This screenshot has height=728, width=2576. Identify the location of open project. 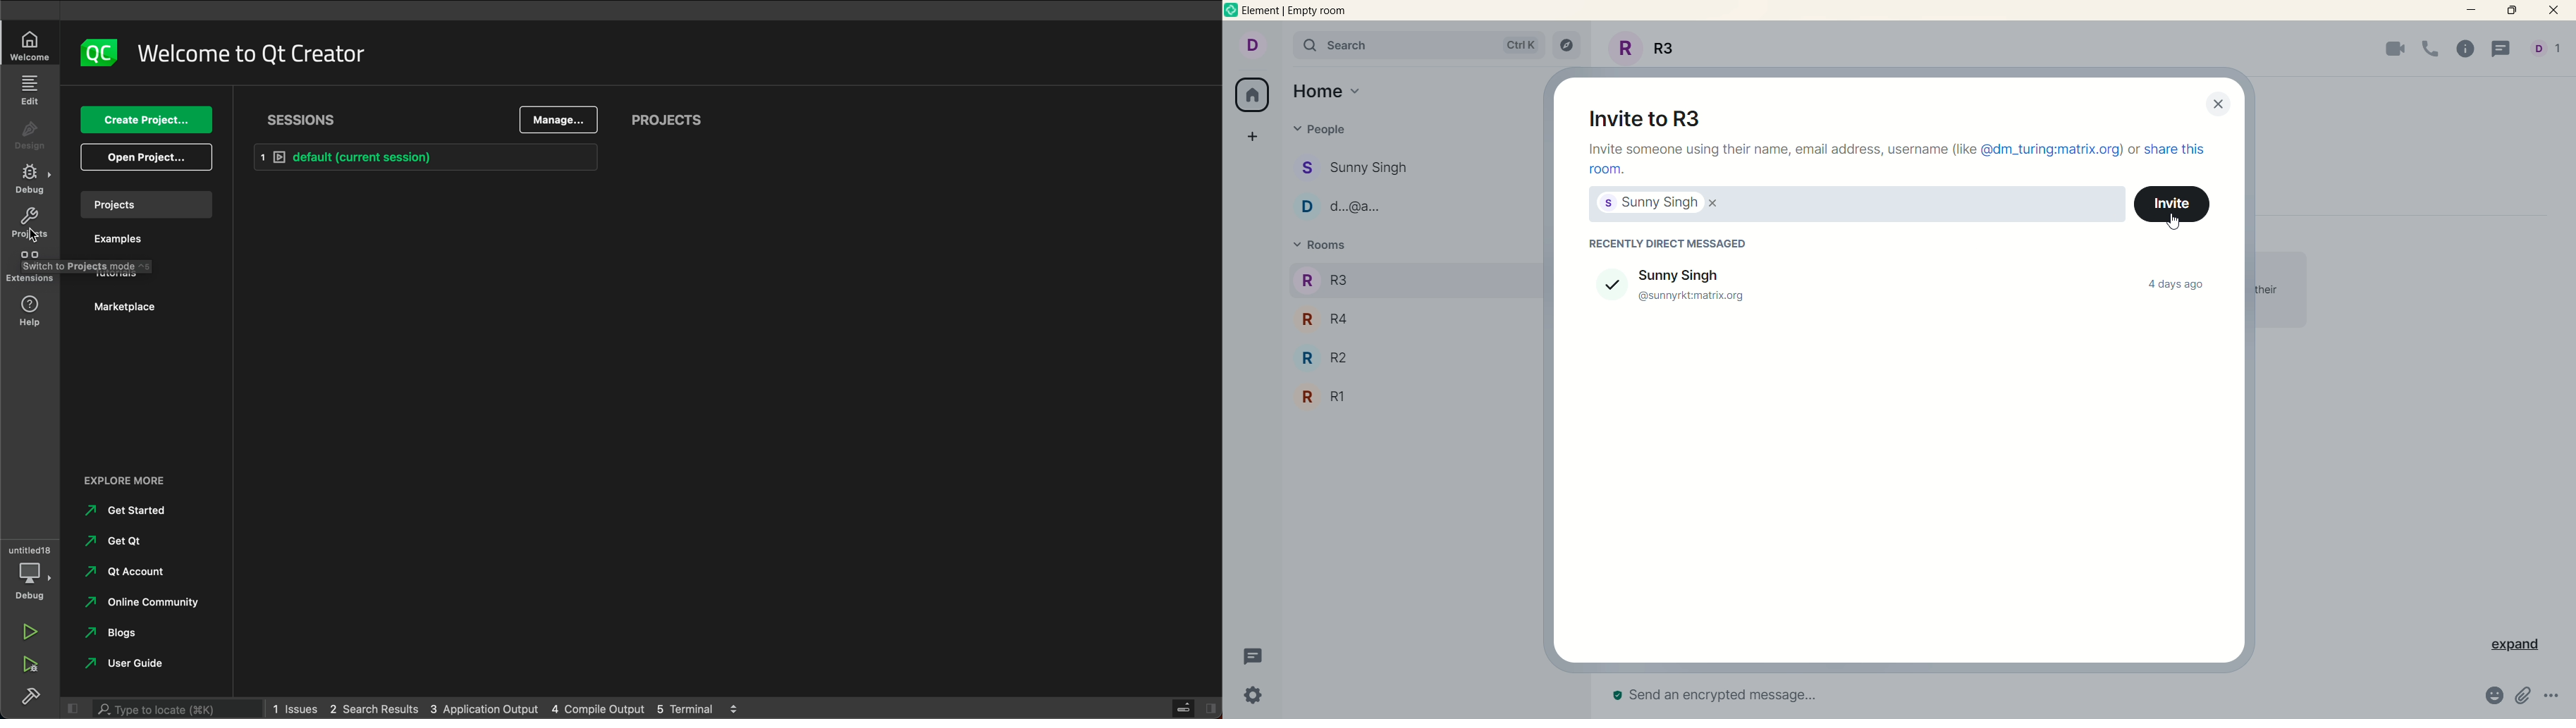
(146, 156).